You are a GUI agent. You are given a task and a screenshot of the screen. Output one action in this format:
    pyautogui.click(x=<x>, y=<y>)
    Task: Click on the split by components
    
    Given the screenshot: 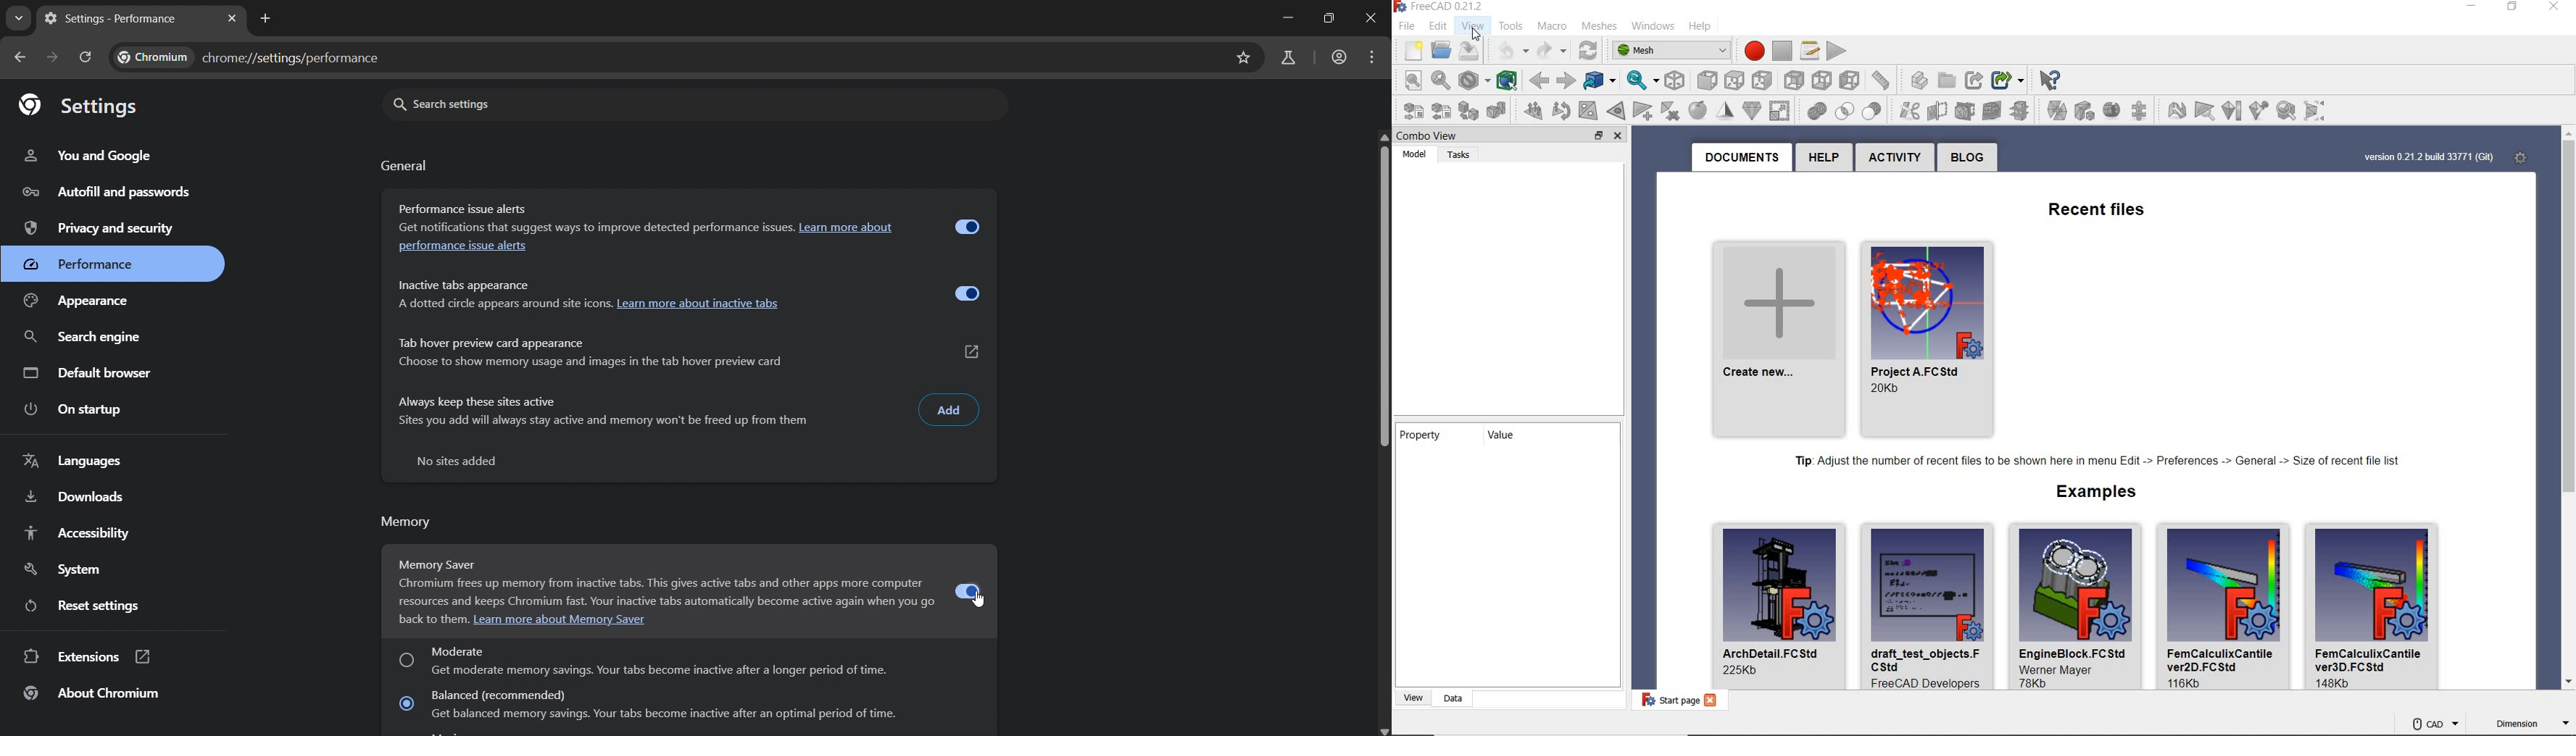 What is the action you would take?
    pyautogui.click(x=2058, y=110)
    